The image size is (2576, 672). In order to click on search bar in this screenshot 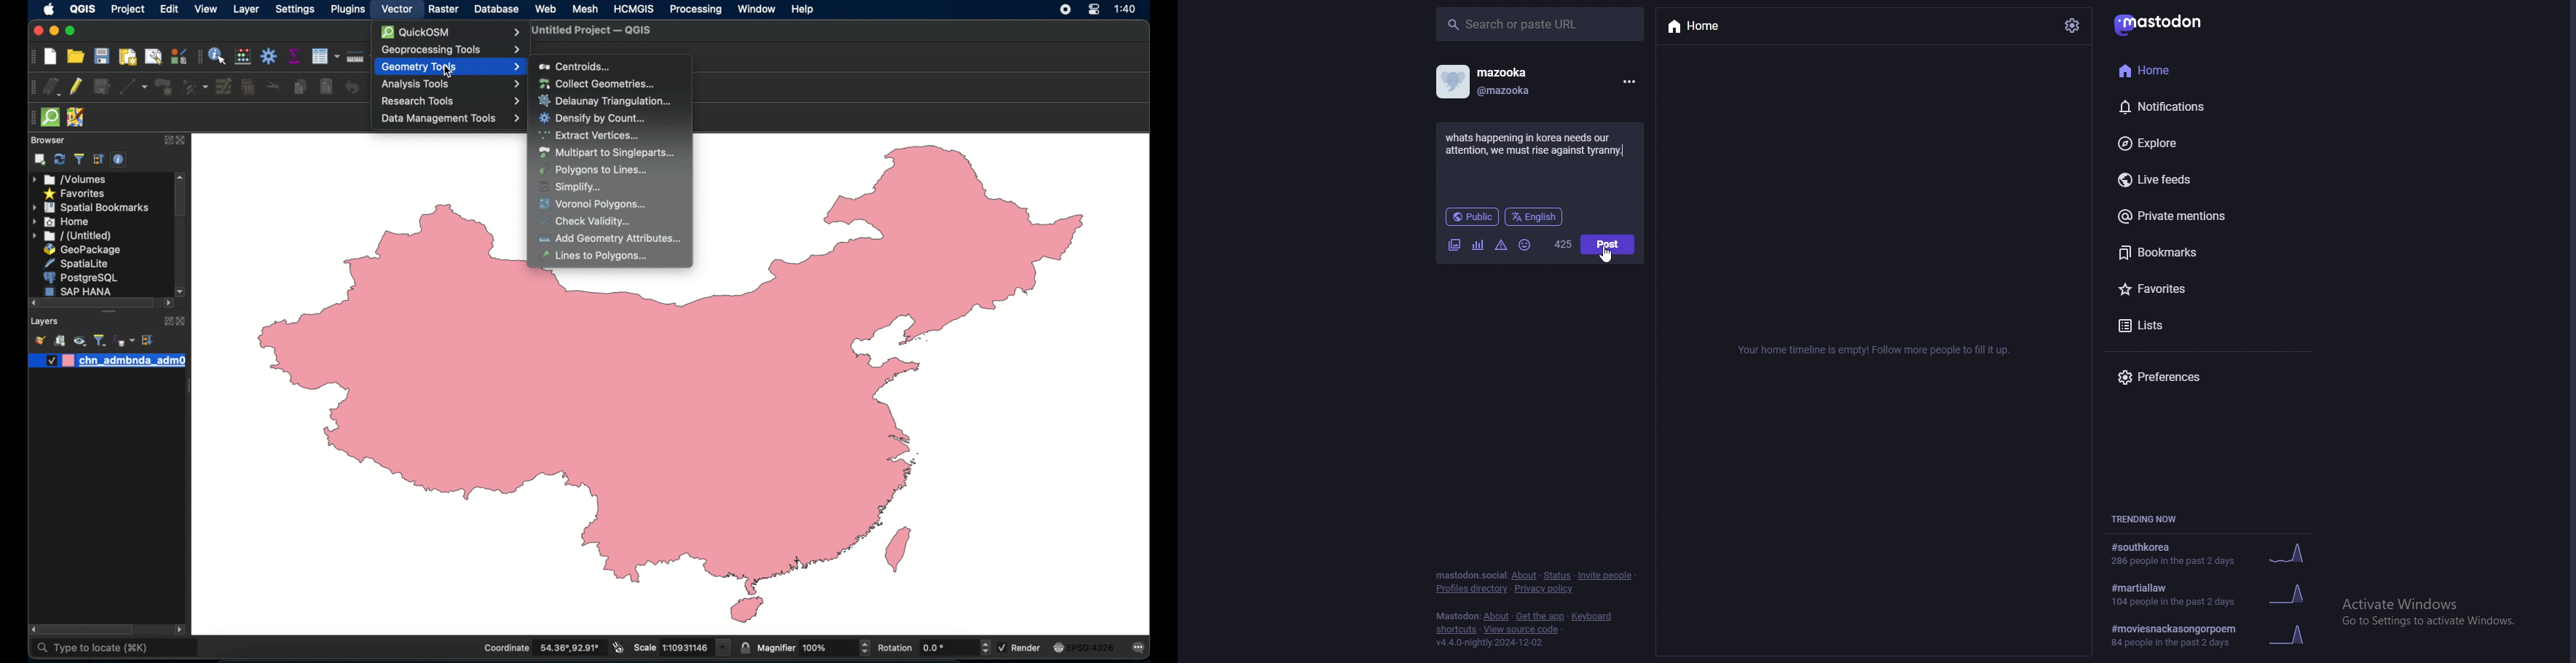, I will do `click(1541, 23)`.